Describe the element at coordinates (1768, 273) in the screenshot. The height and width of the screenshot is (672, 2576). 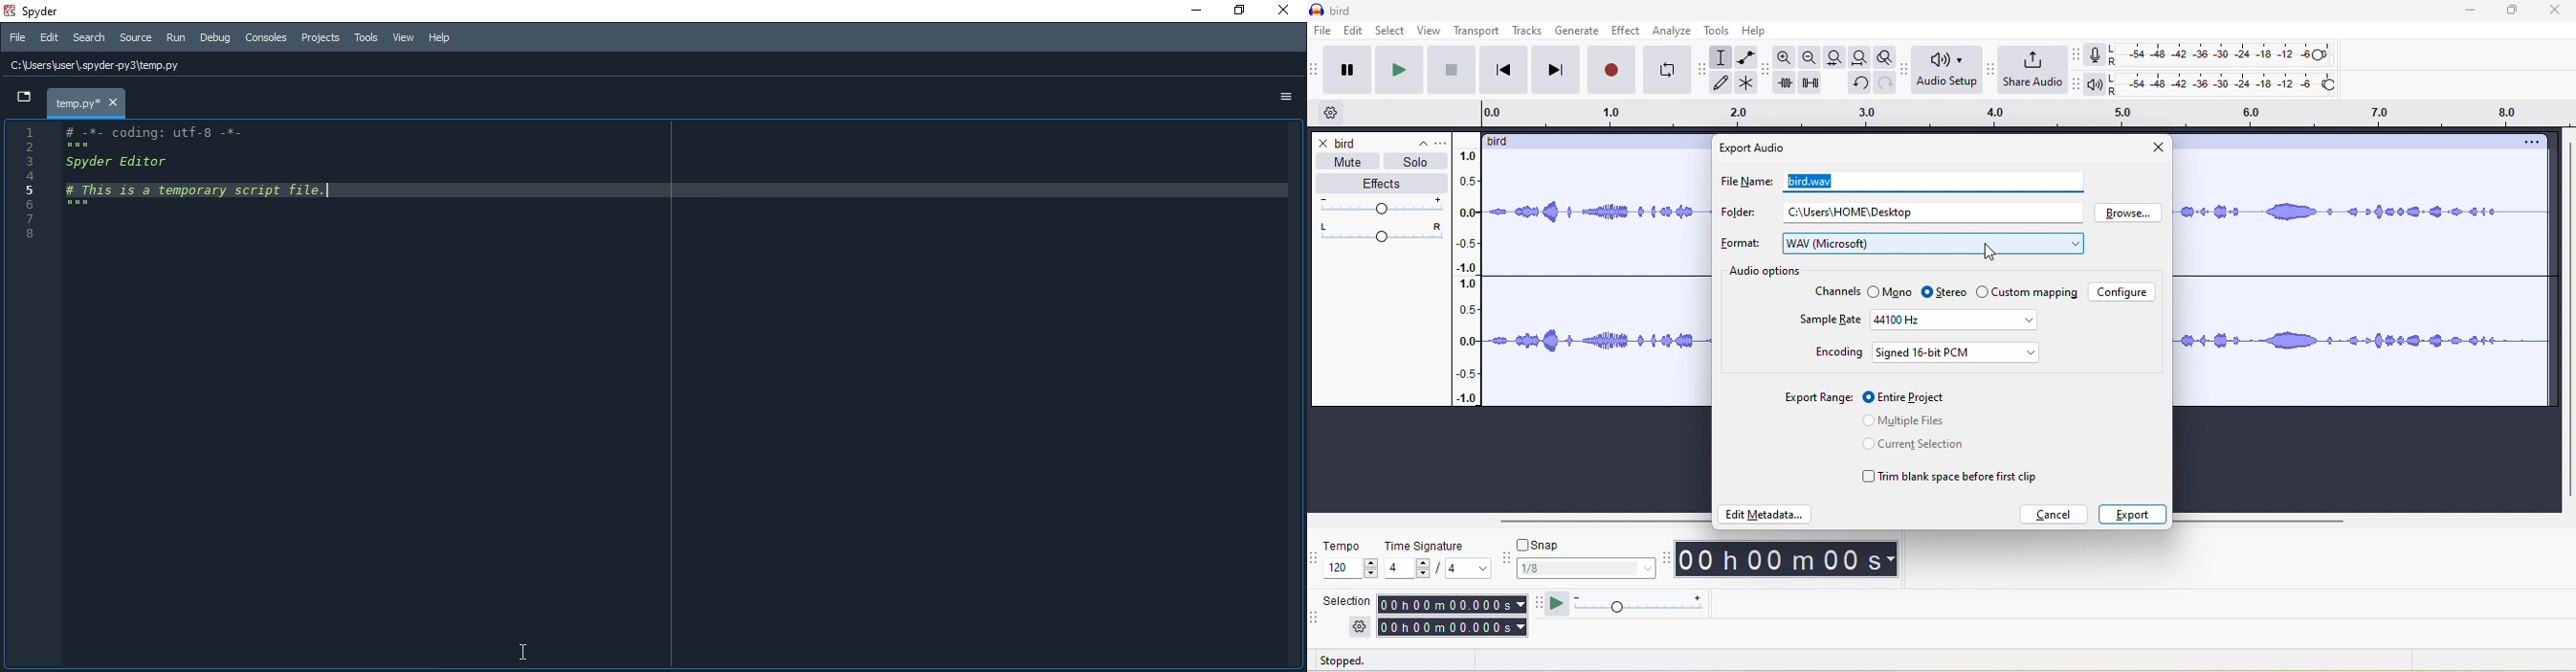
I see `audio  option` at that location.